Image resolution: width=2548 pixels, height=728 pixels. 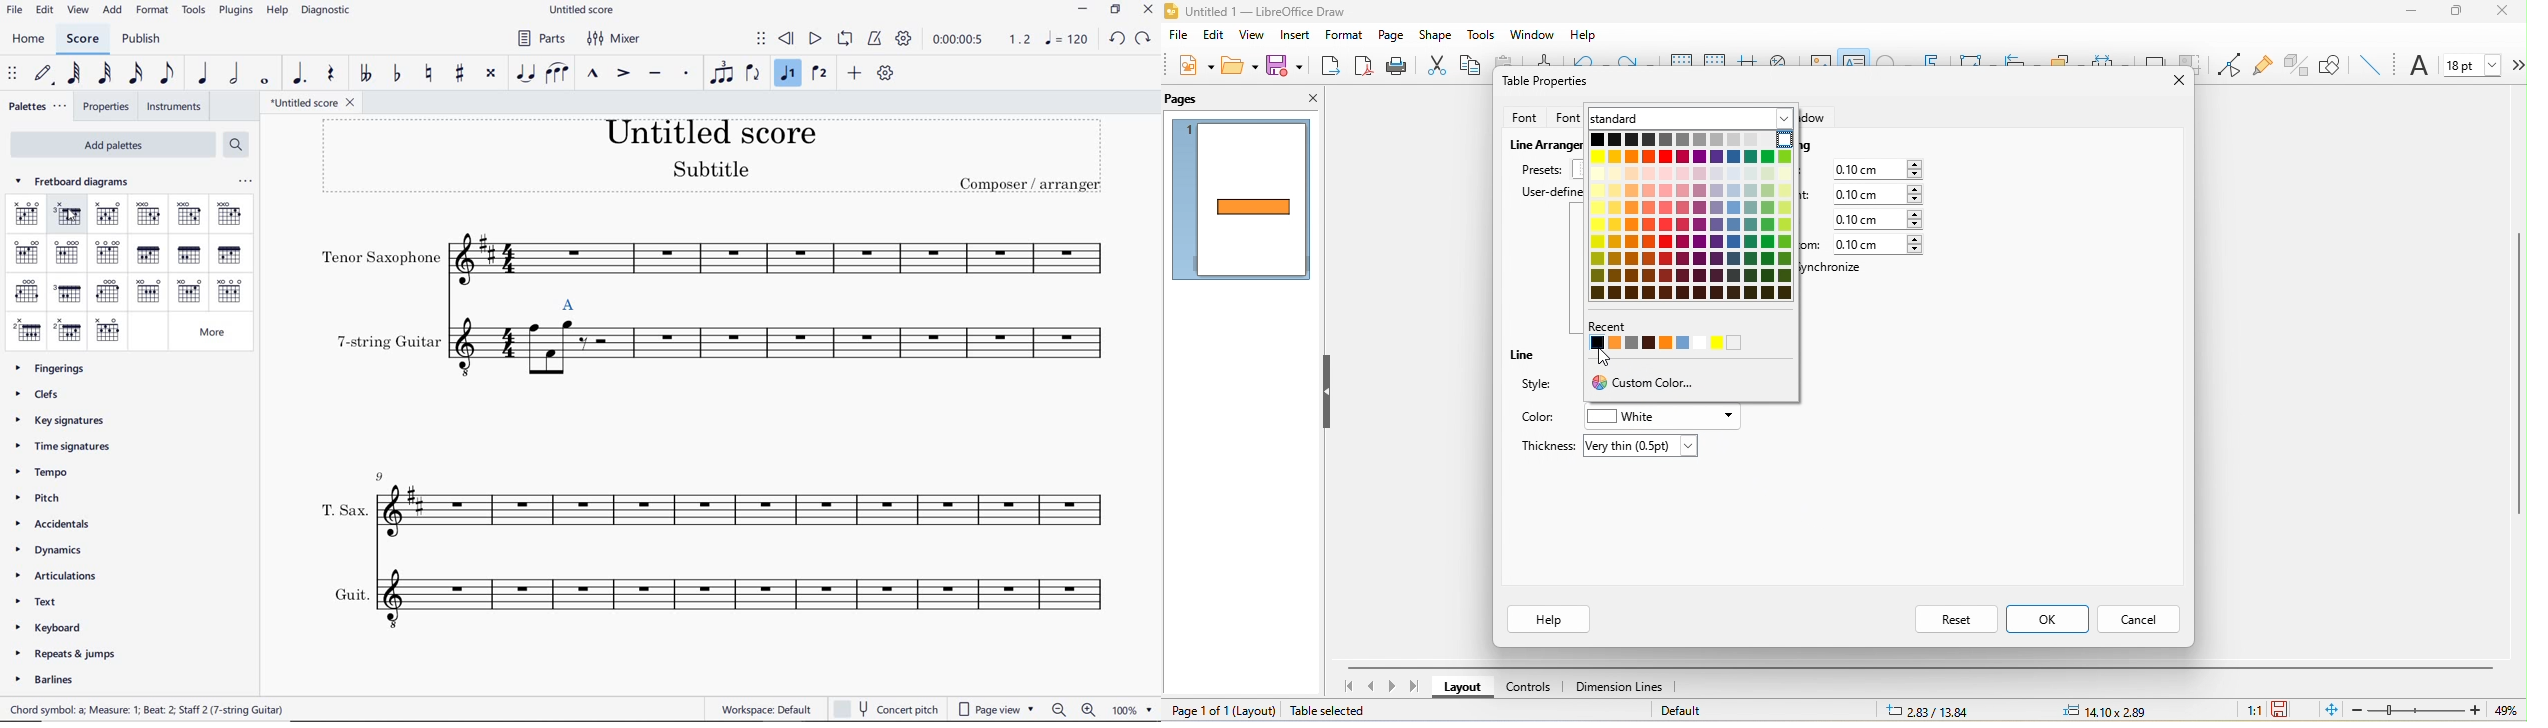 I want to click on workspace default, so click(x=766, y=710).